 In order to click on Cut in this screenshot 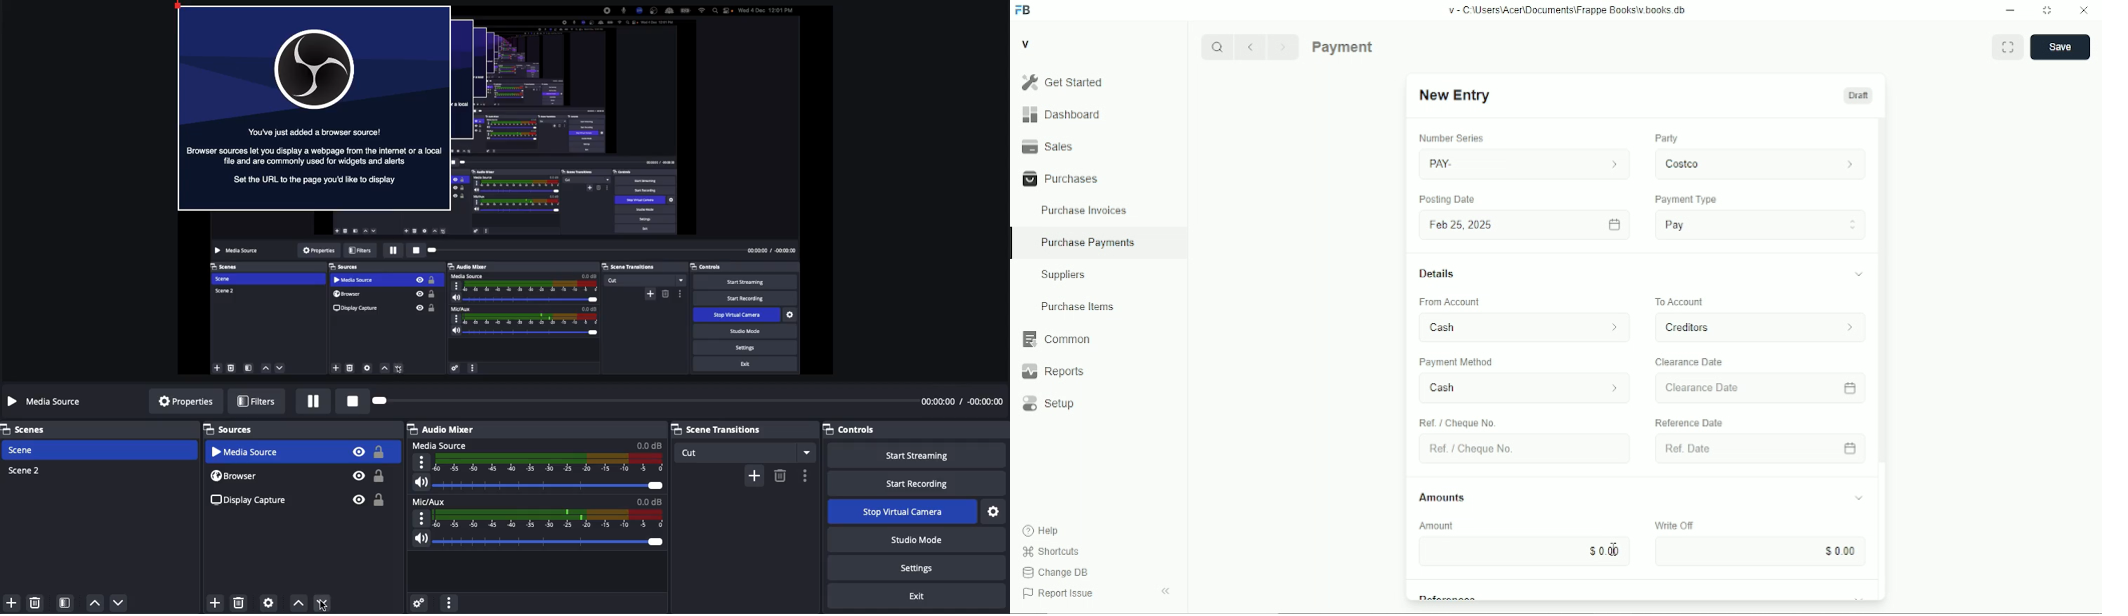, I will do `click(747, 452)`.